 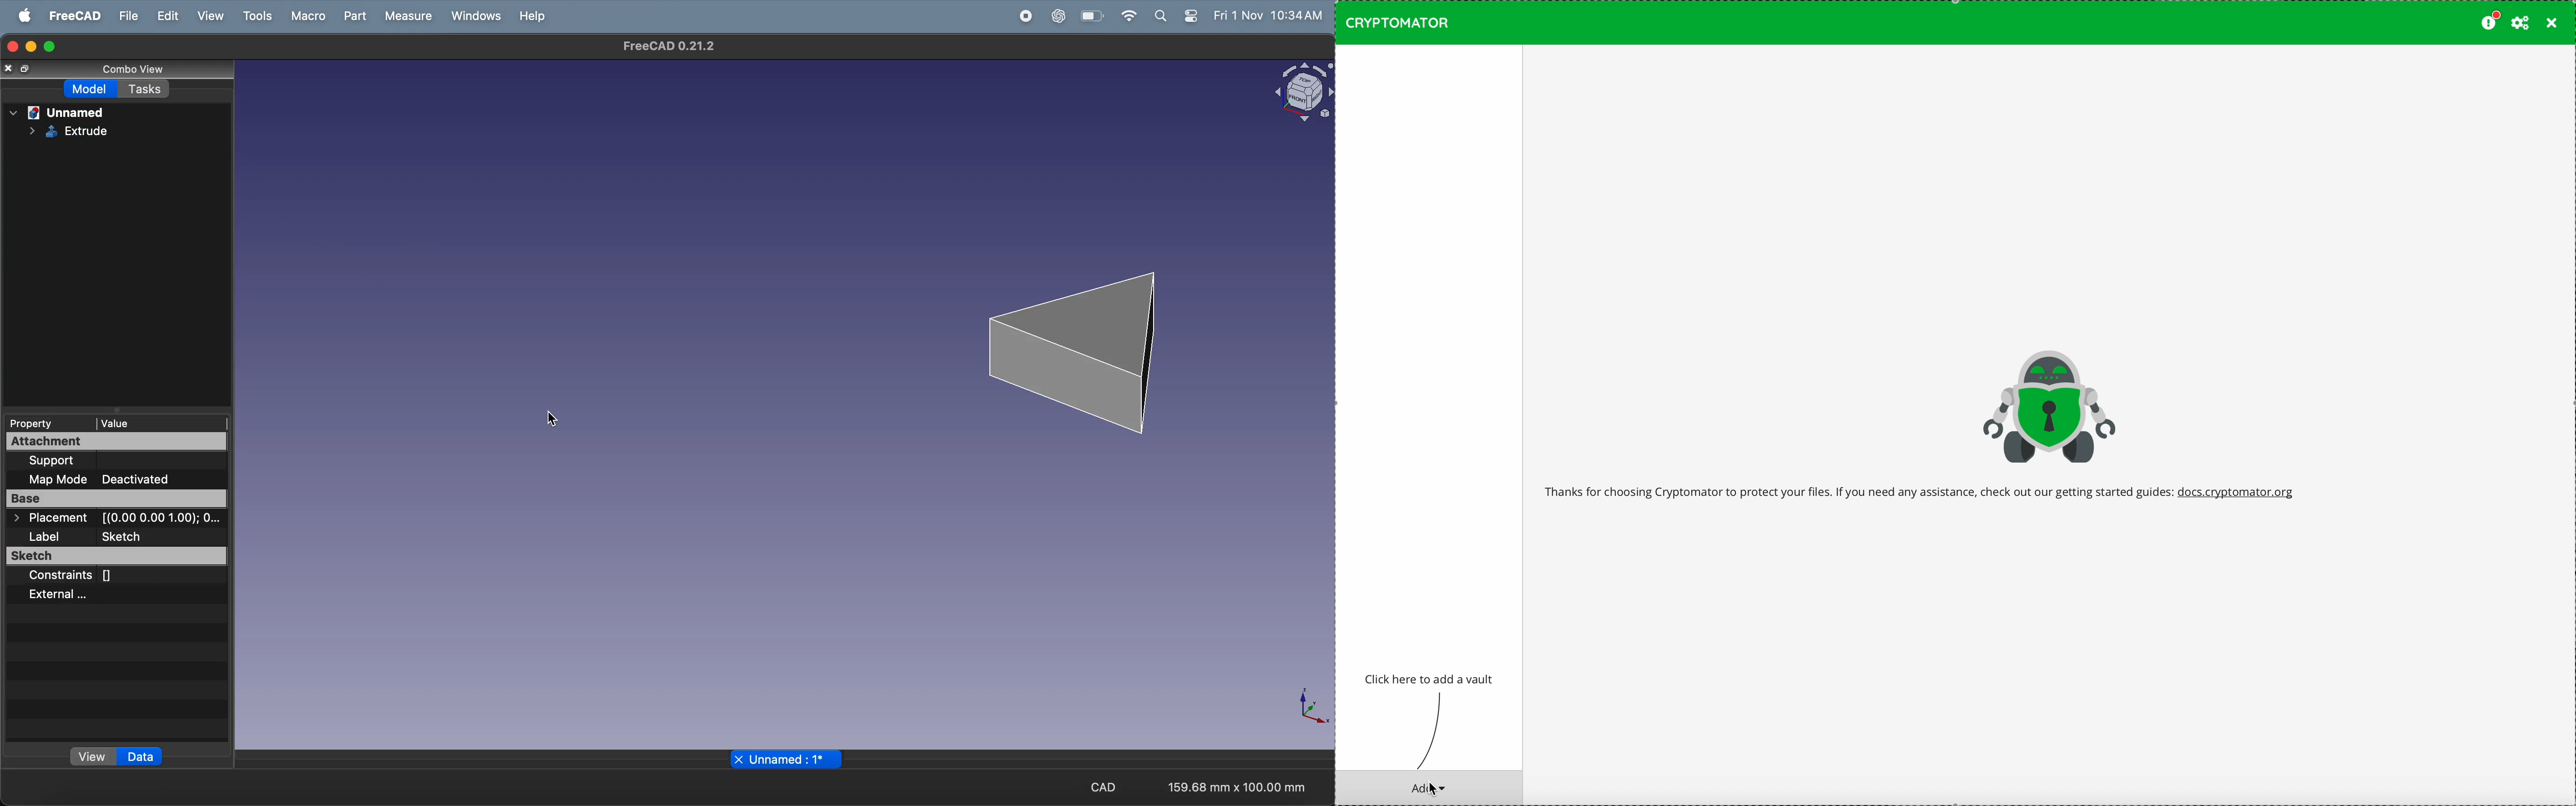 I want to click on please consider donating, so click(x=2489, y=21).